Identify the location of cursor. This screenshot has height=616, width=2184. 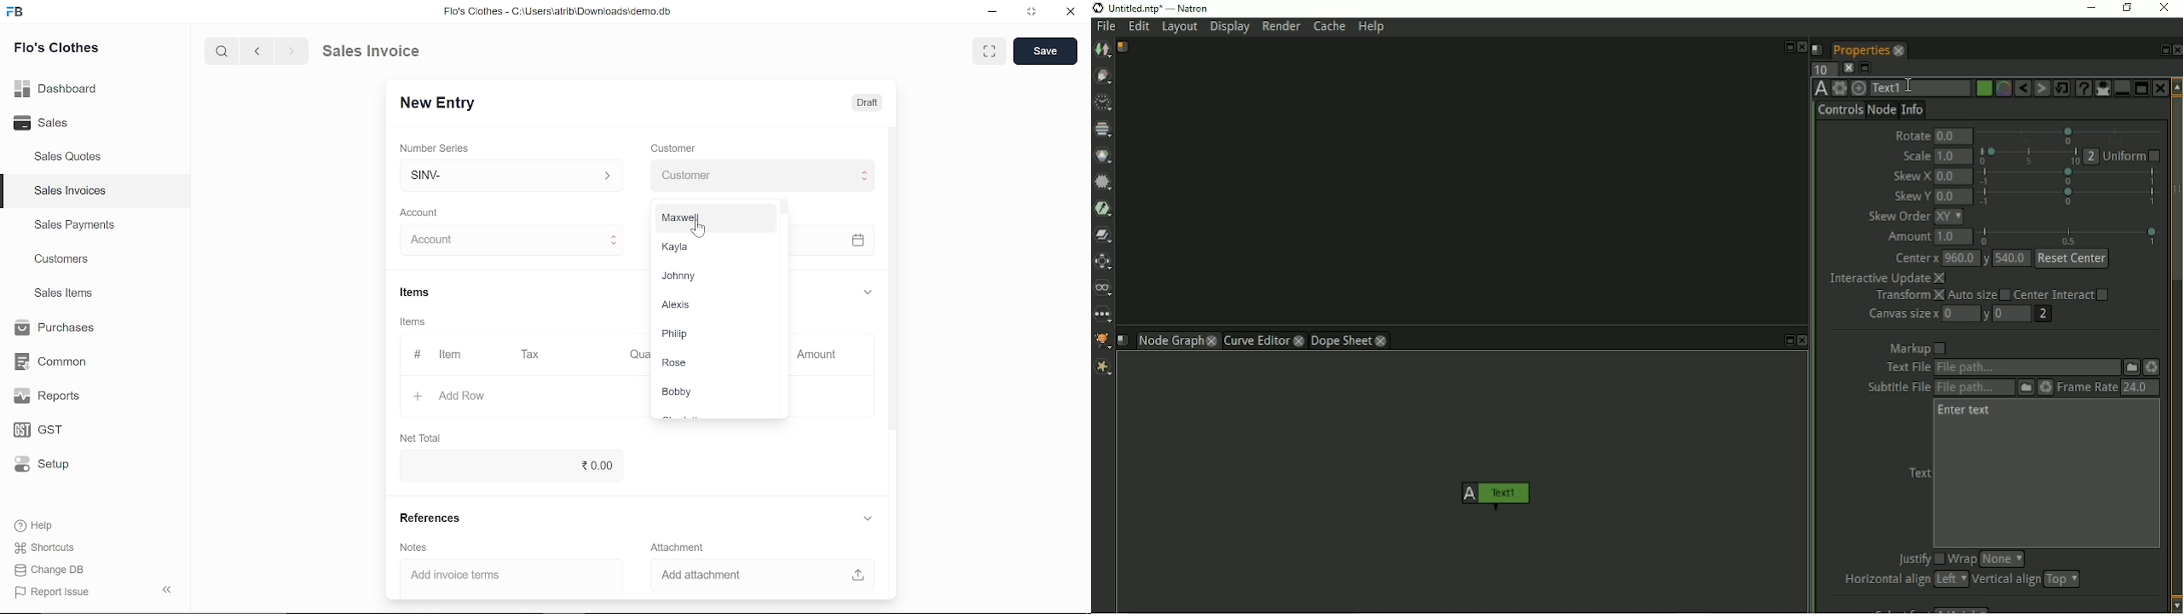
(698, 230).